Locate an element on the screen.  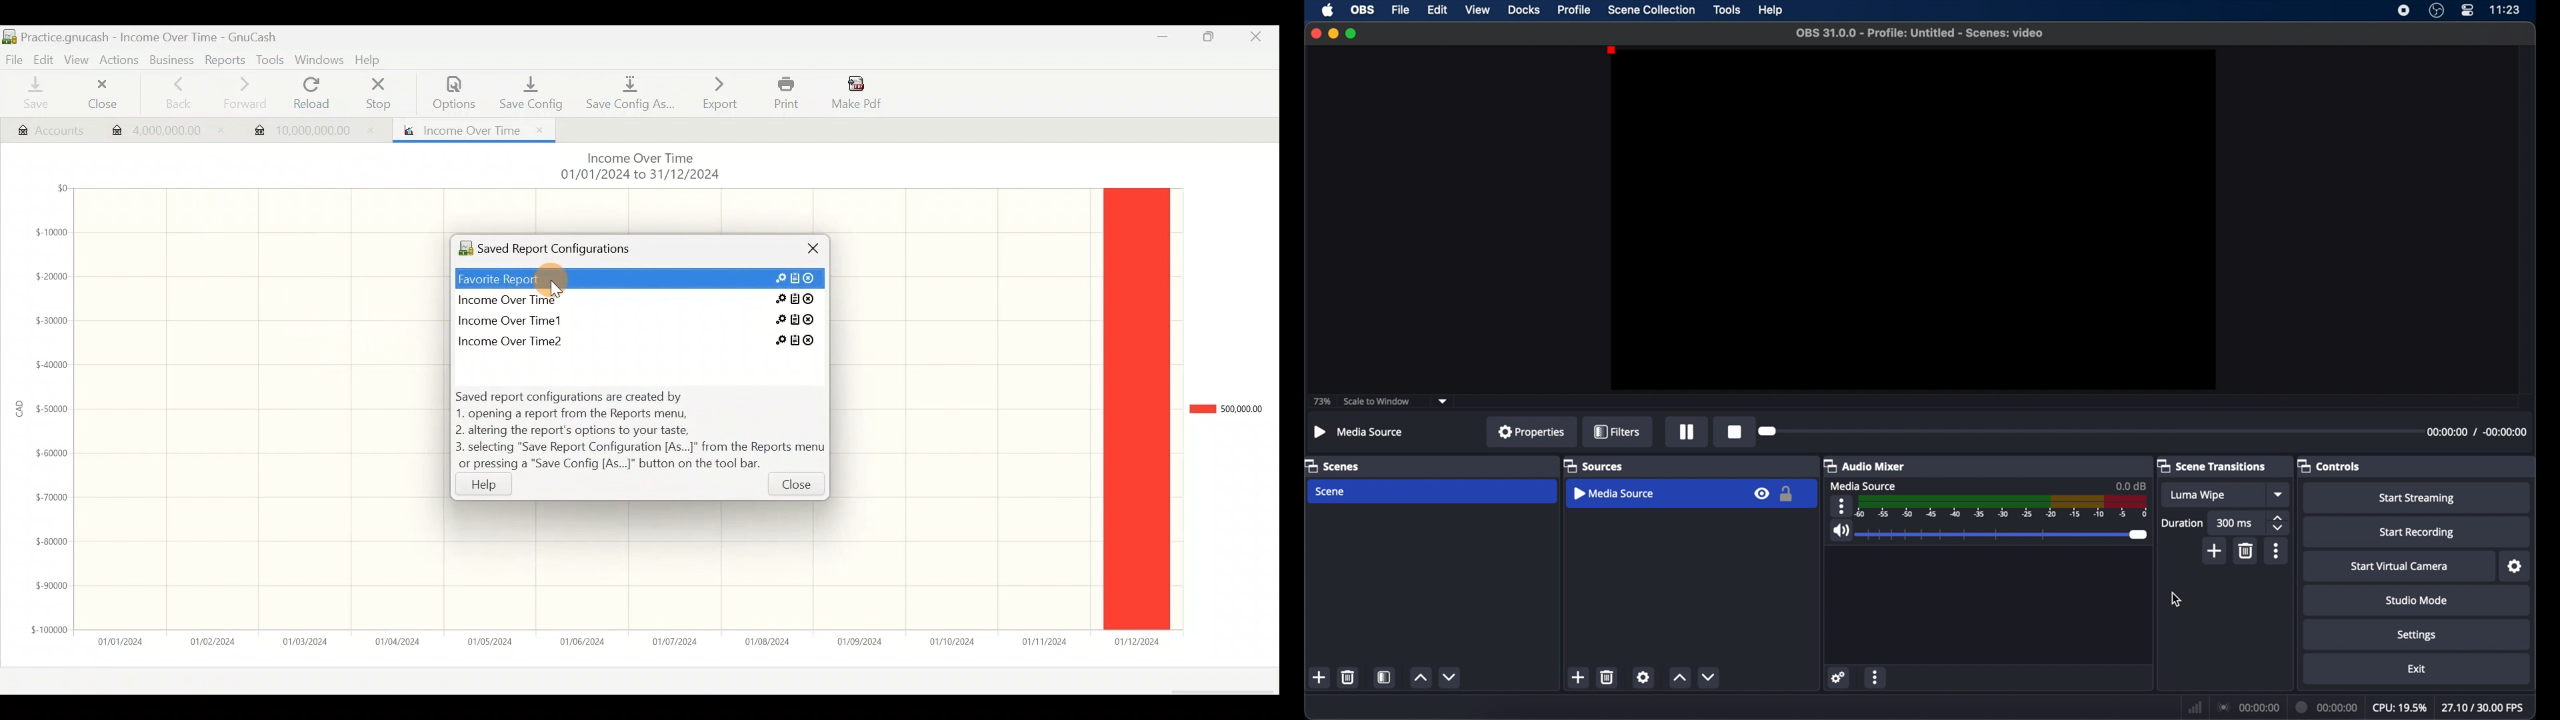
file name is located at coordinates (1921, 33).